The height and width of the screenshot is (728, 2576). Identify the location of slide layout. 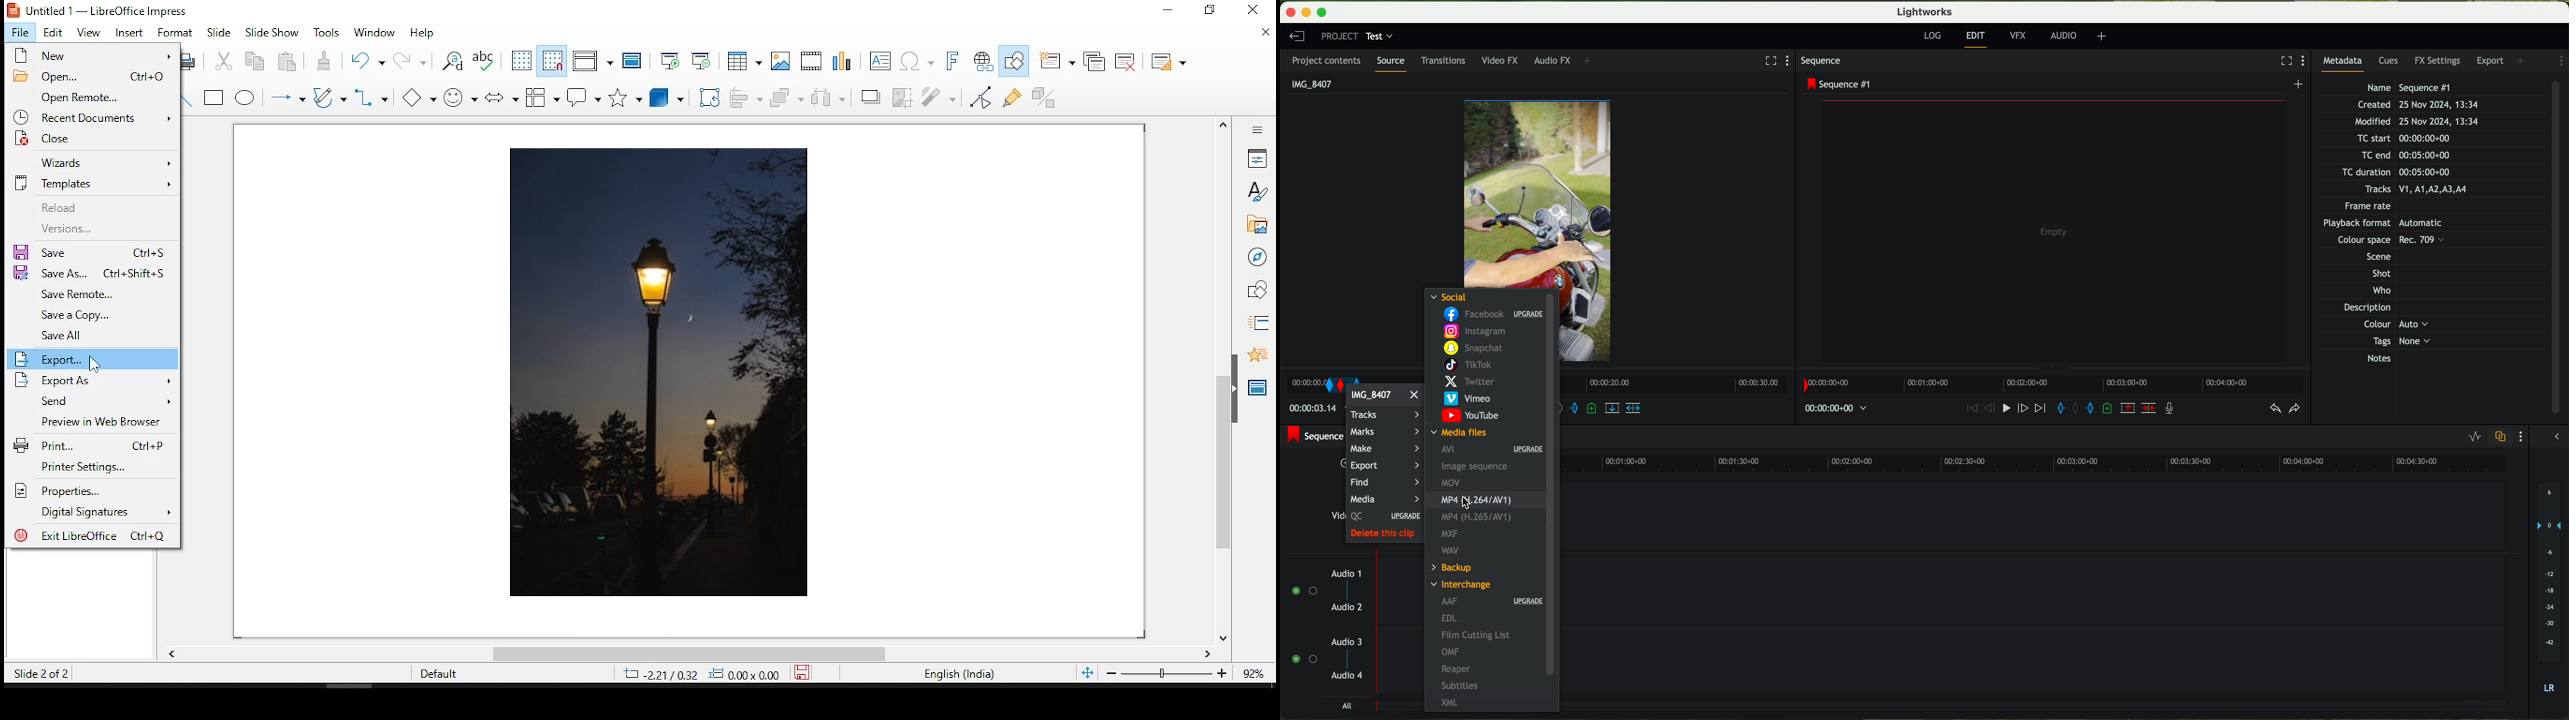
(1169, 61).